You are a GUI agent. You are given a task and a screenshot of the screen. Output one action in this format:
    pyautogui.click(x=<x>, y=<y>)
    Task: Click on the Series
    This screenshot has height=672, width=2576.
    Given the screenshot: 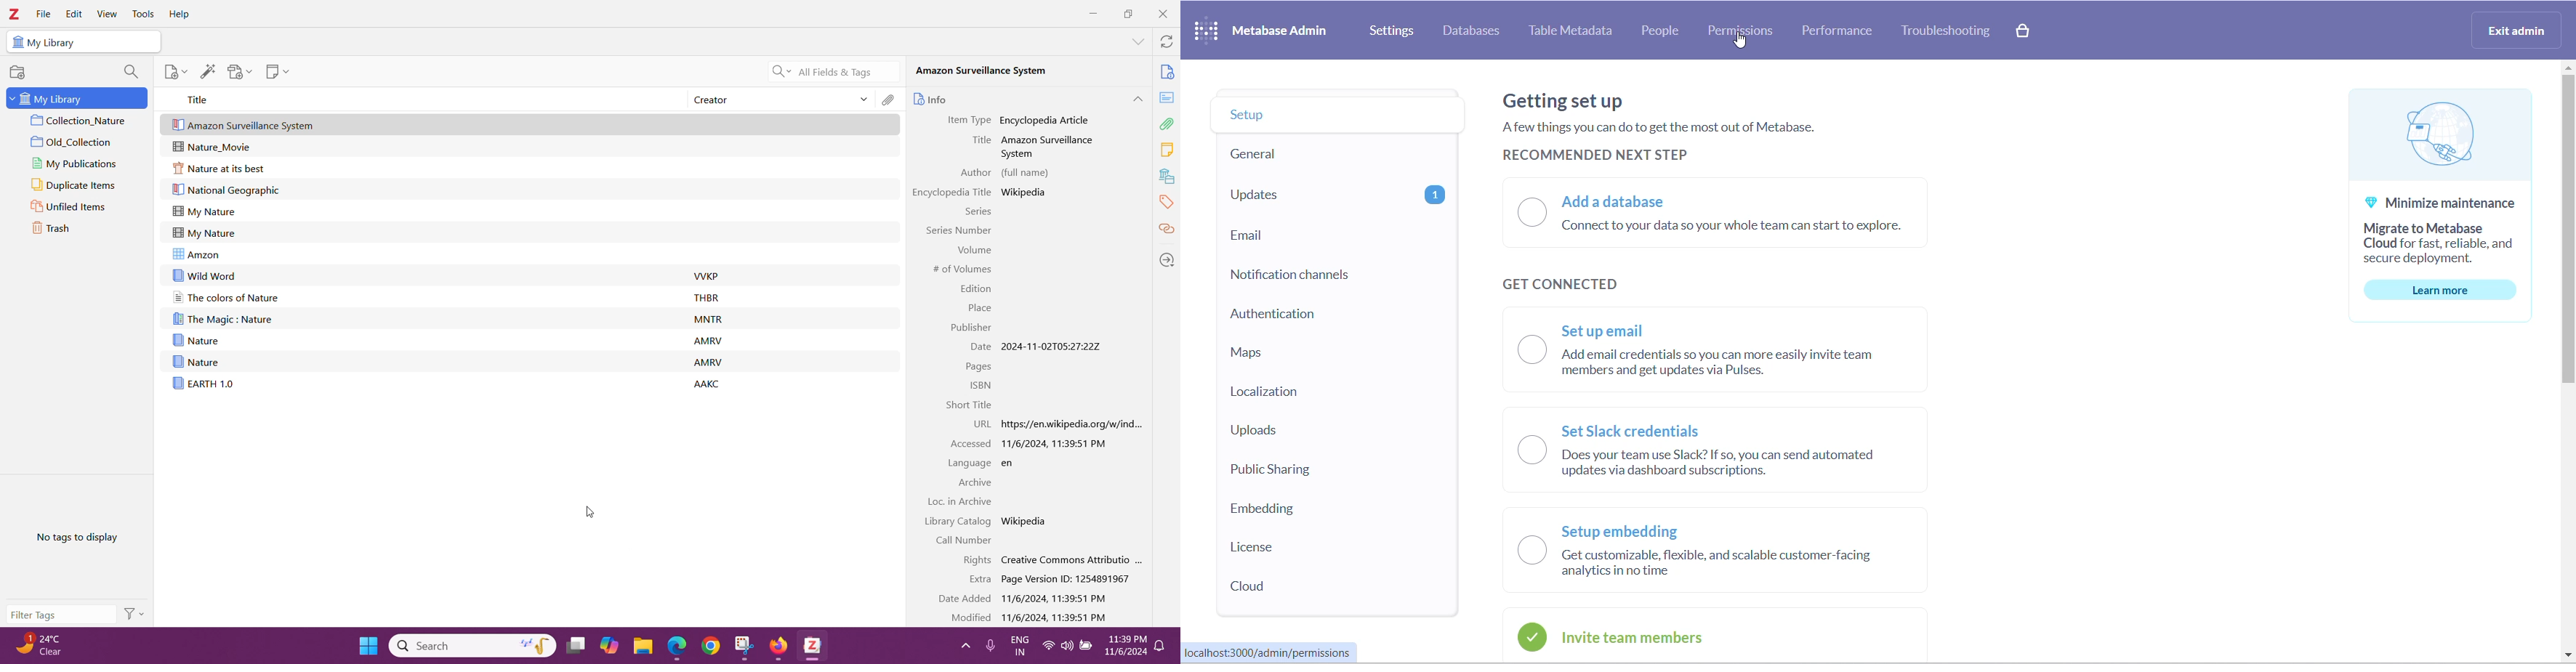 What is the action you would take?
    pyautogui.click(x=979, y=211)
    